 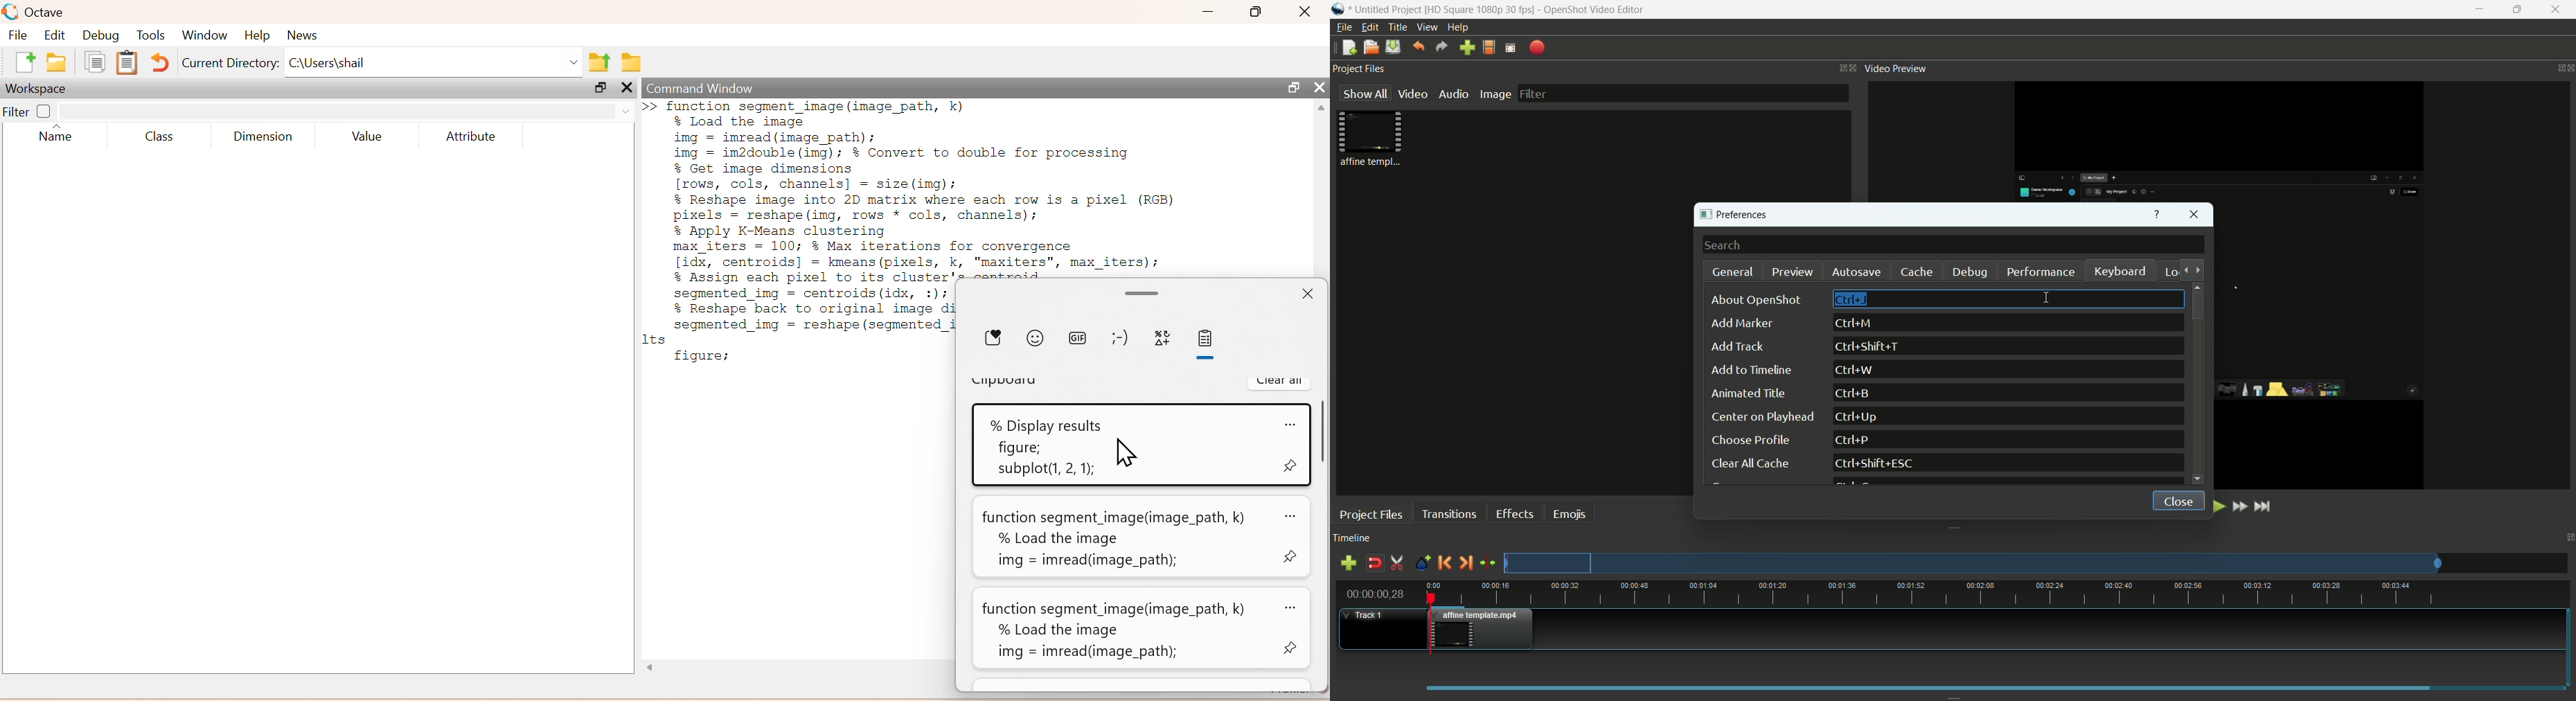 What do you see at coordinates (1139, 444) in the screenshot?
I see `% Display results <0figure;subplot(1, 2, 1); ` at bounding box center [1139, 444].